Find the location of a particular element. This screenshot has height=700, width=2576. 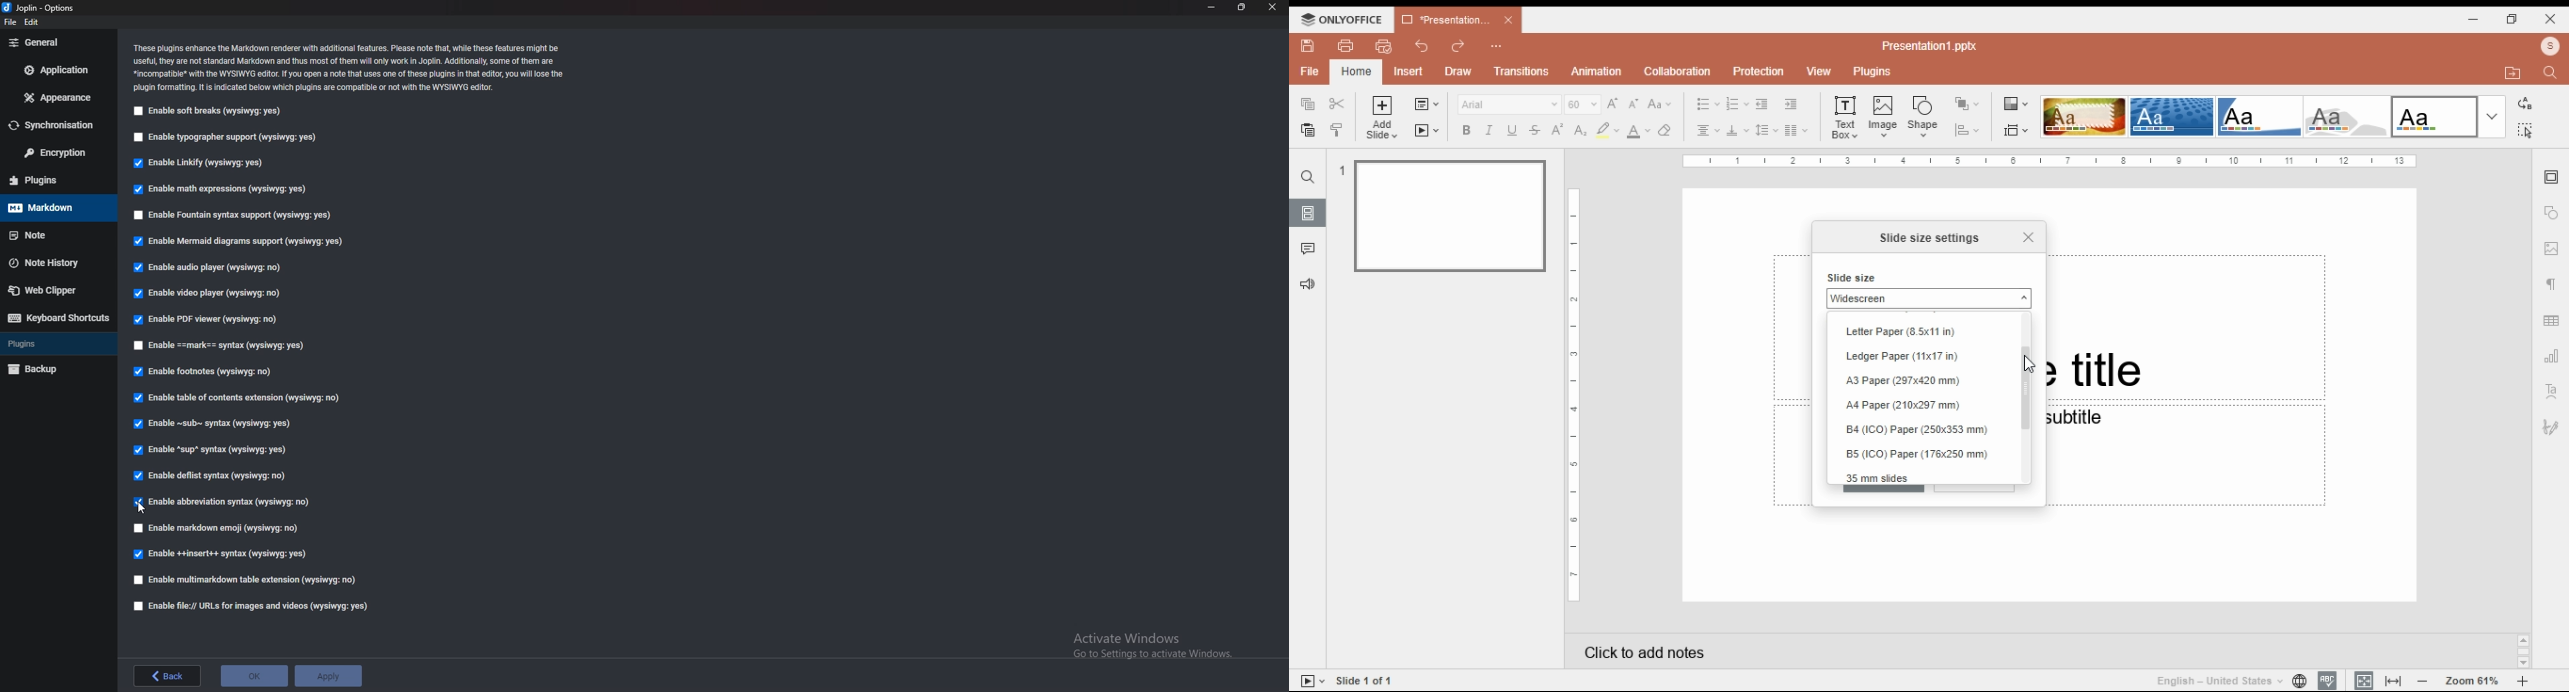

set document language is located at coordinates (2299, 680).